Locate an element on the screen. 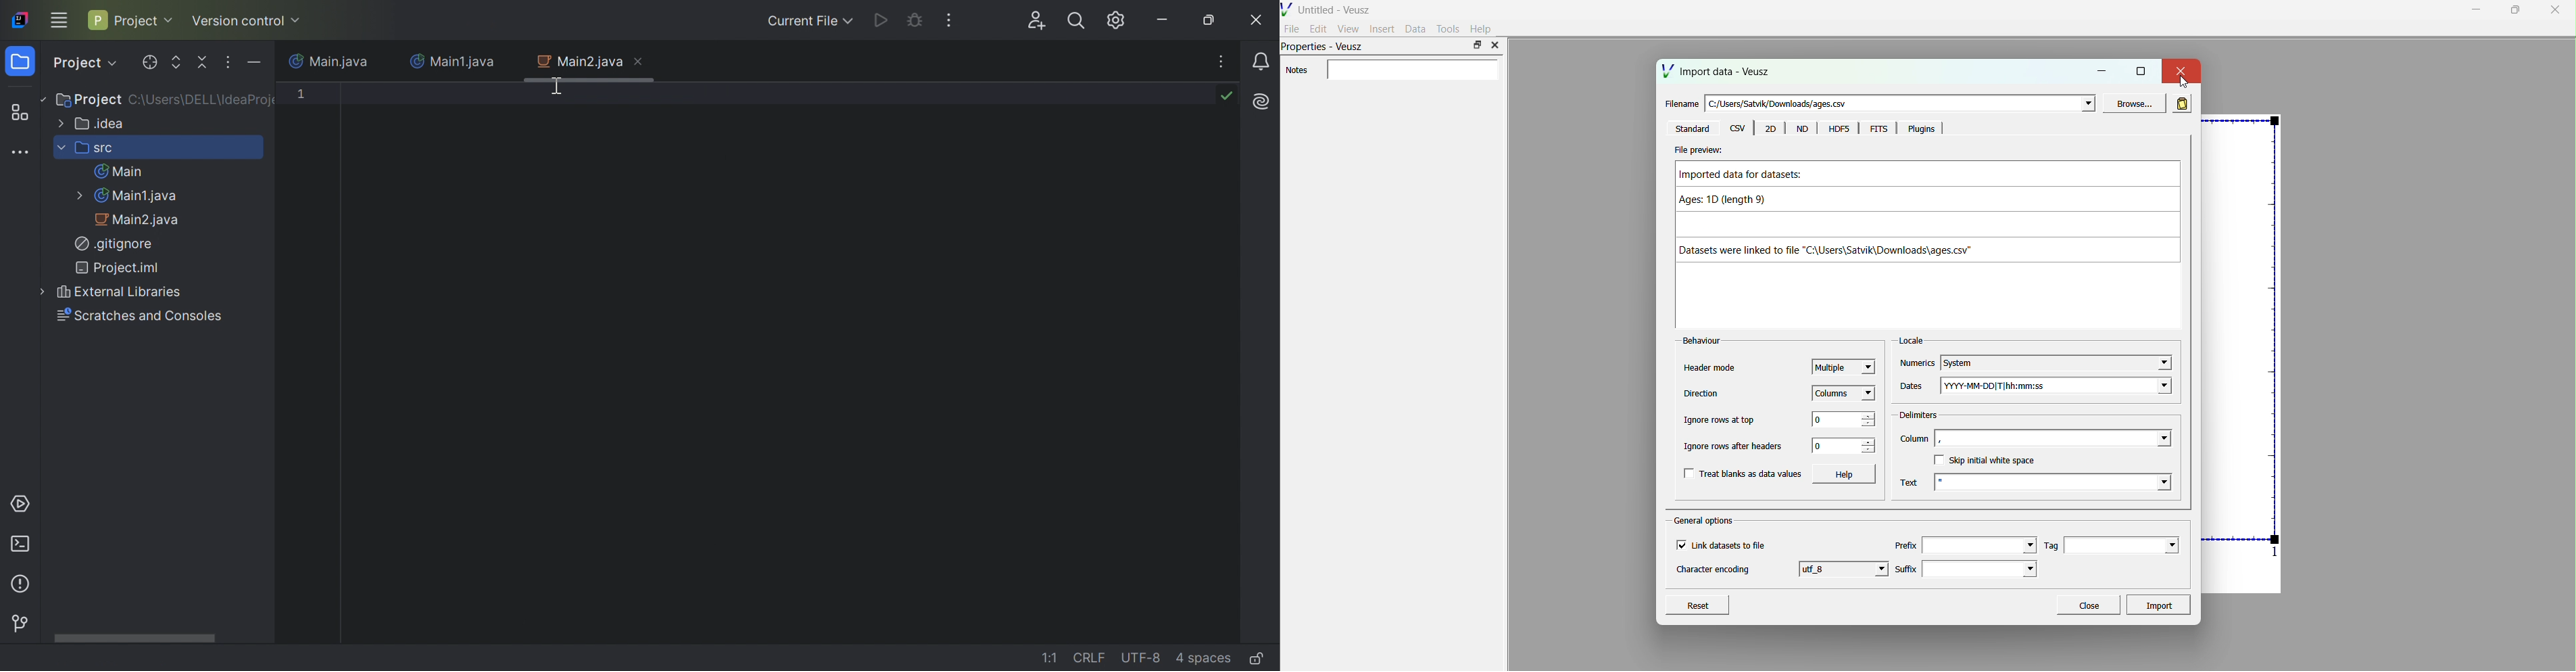 The width and height of the screenshot is (2576, 672). Notes is located at coordinates (1296, 70).